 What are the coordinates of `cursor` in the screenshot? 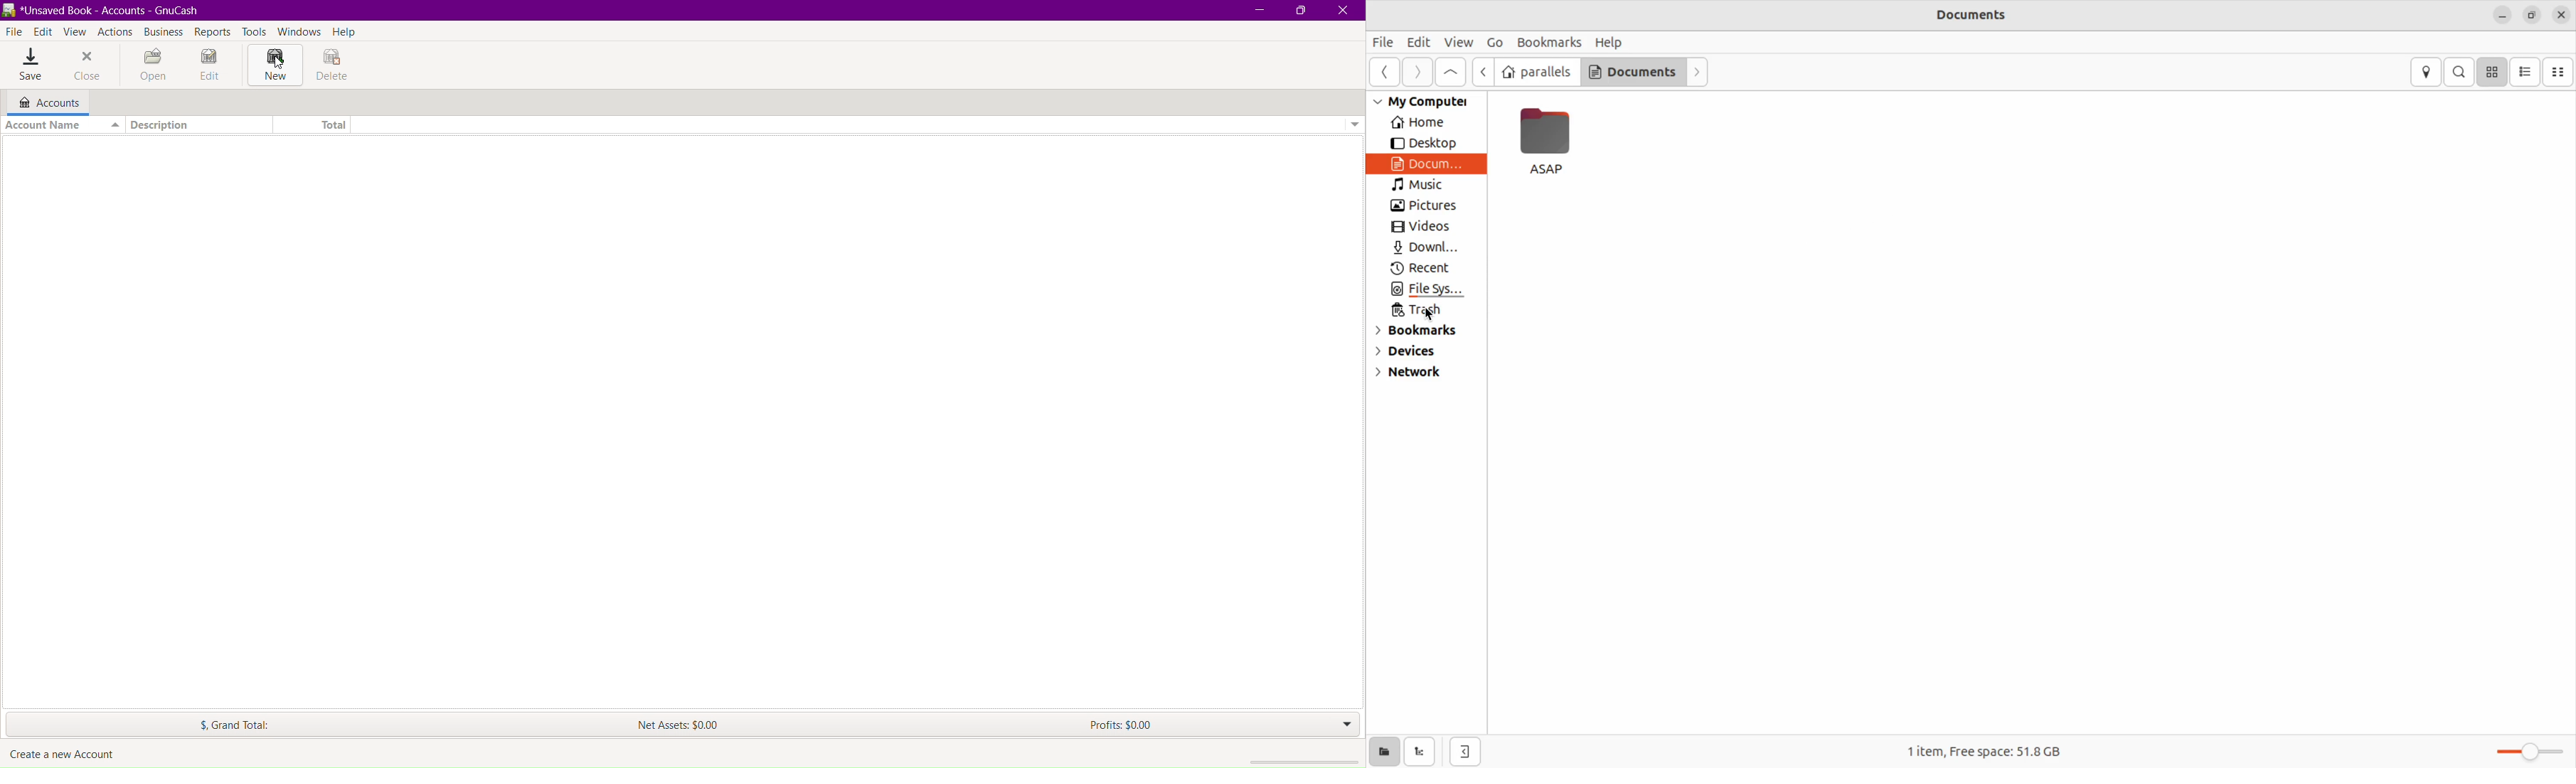 It's located at (284, 65).